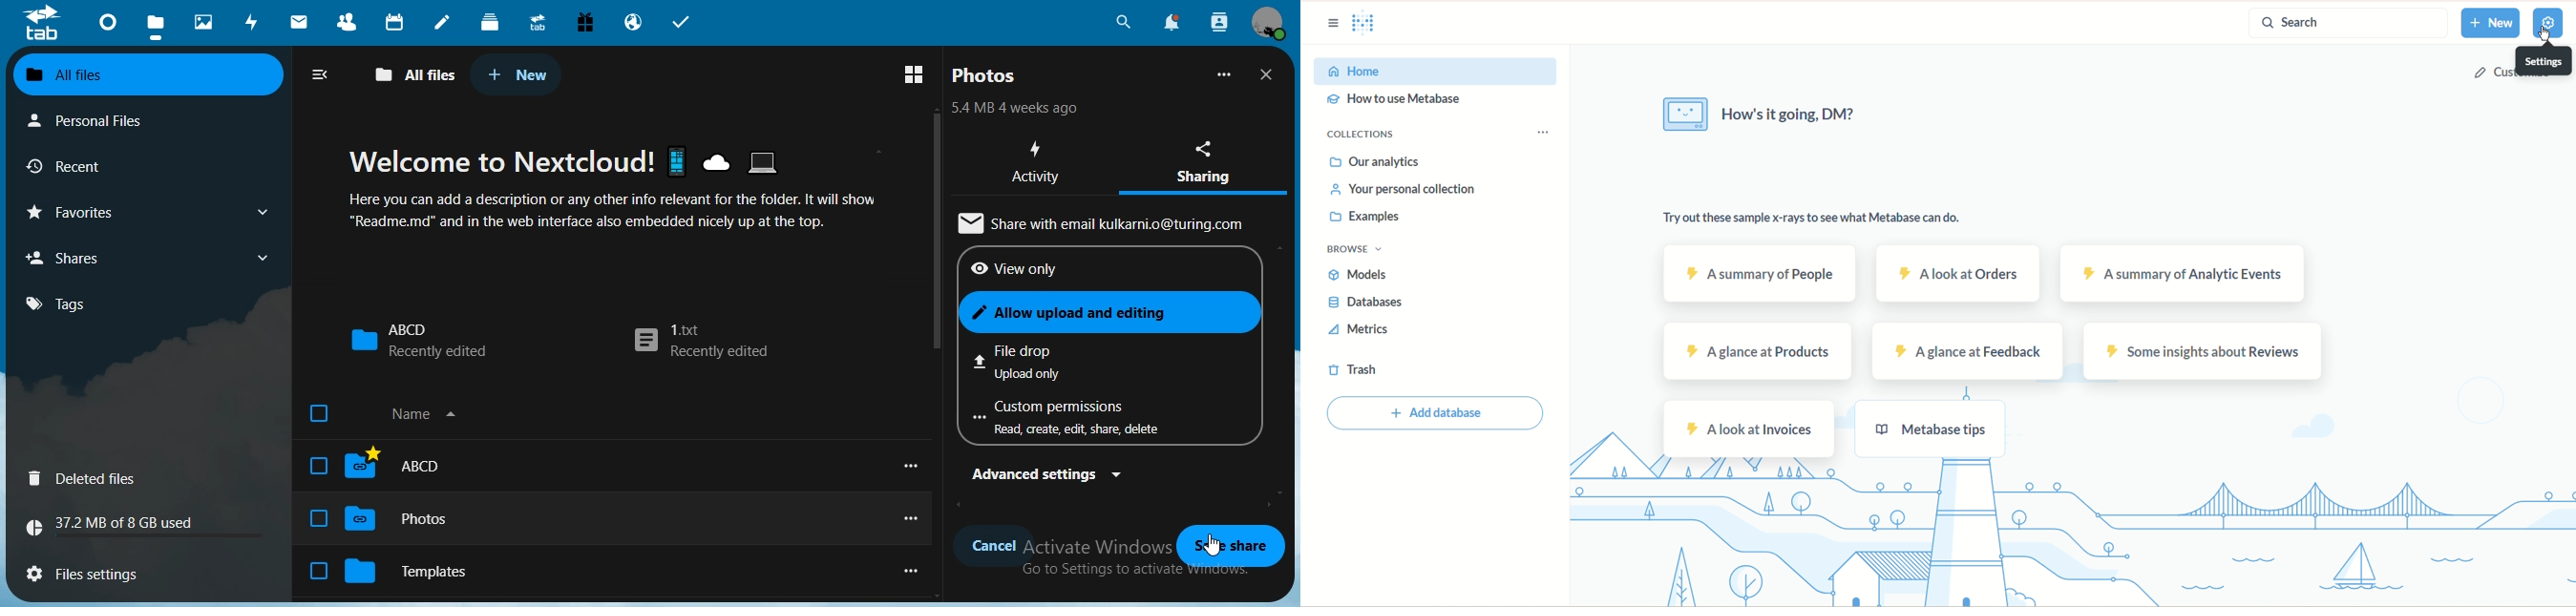 This screenshot has width=2576, height=616. I want to click on models, so click(1360, 274).